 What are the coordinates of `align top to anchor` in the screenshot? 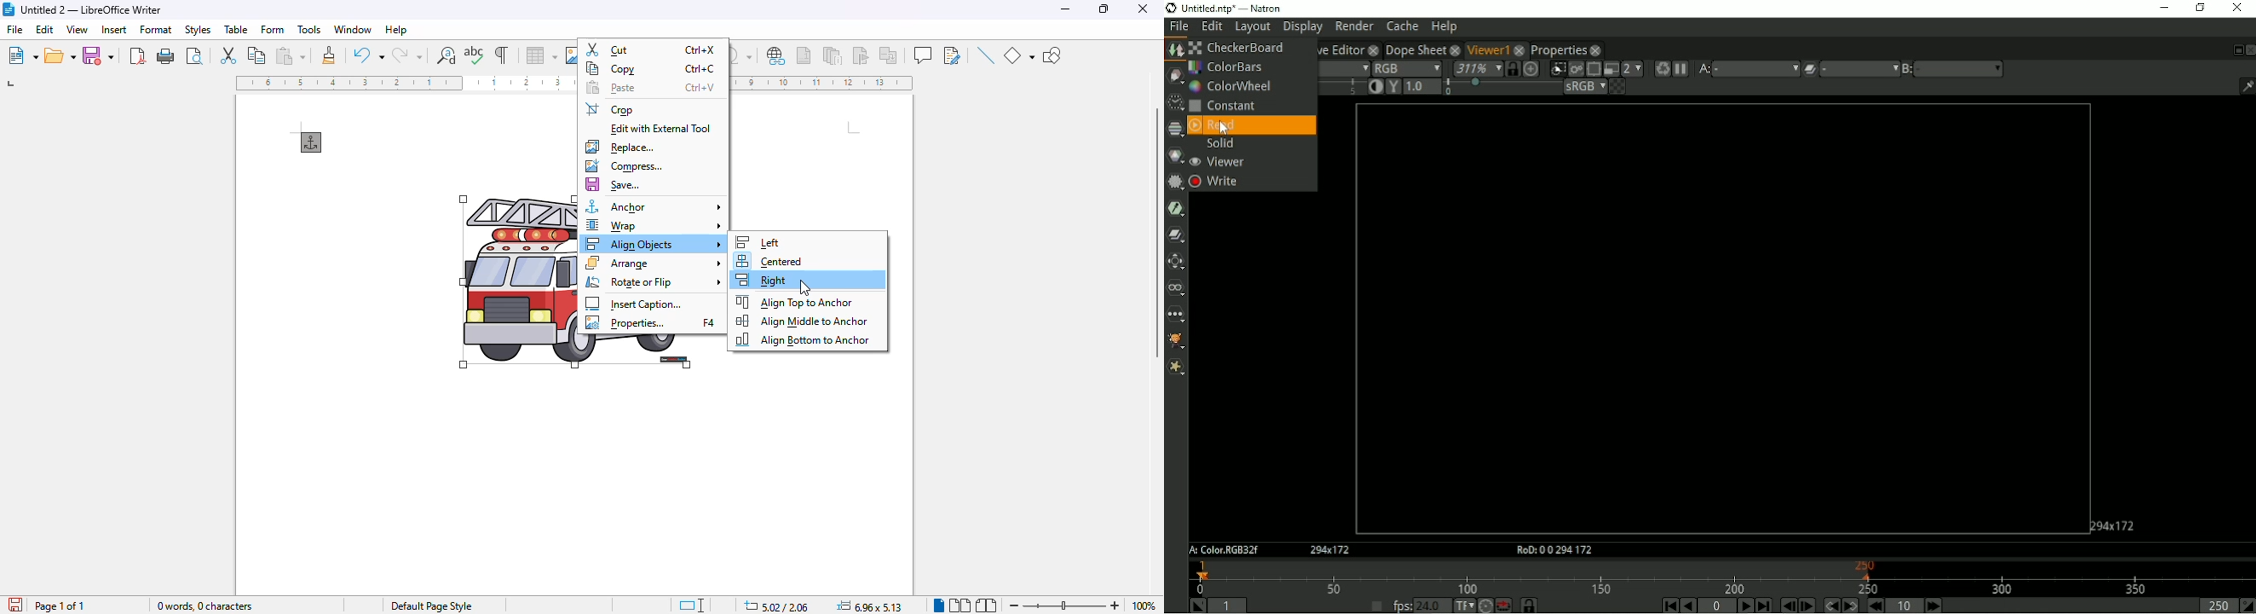 It's located at (796, 301).